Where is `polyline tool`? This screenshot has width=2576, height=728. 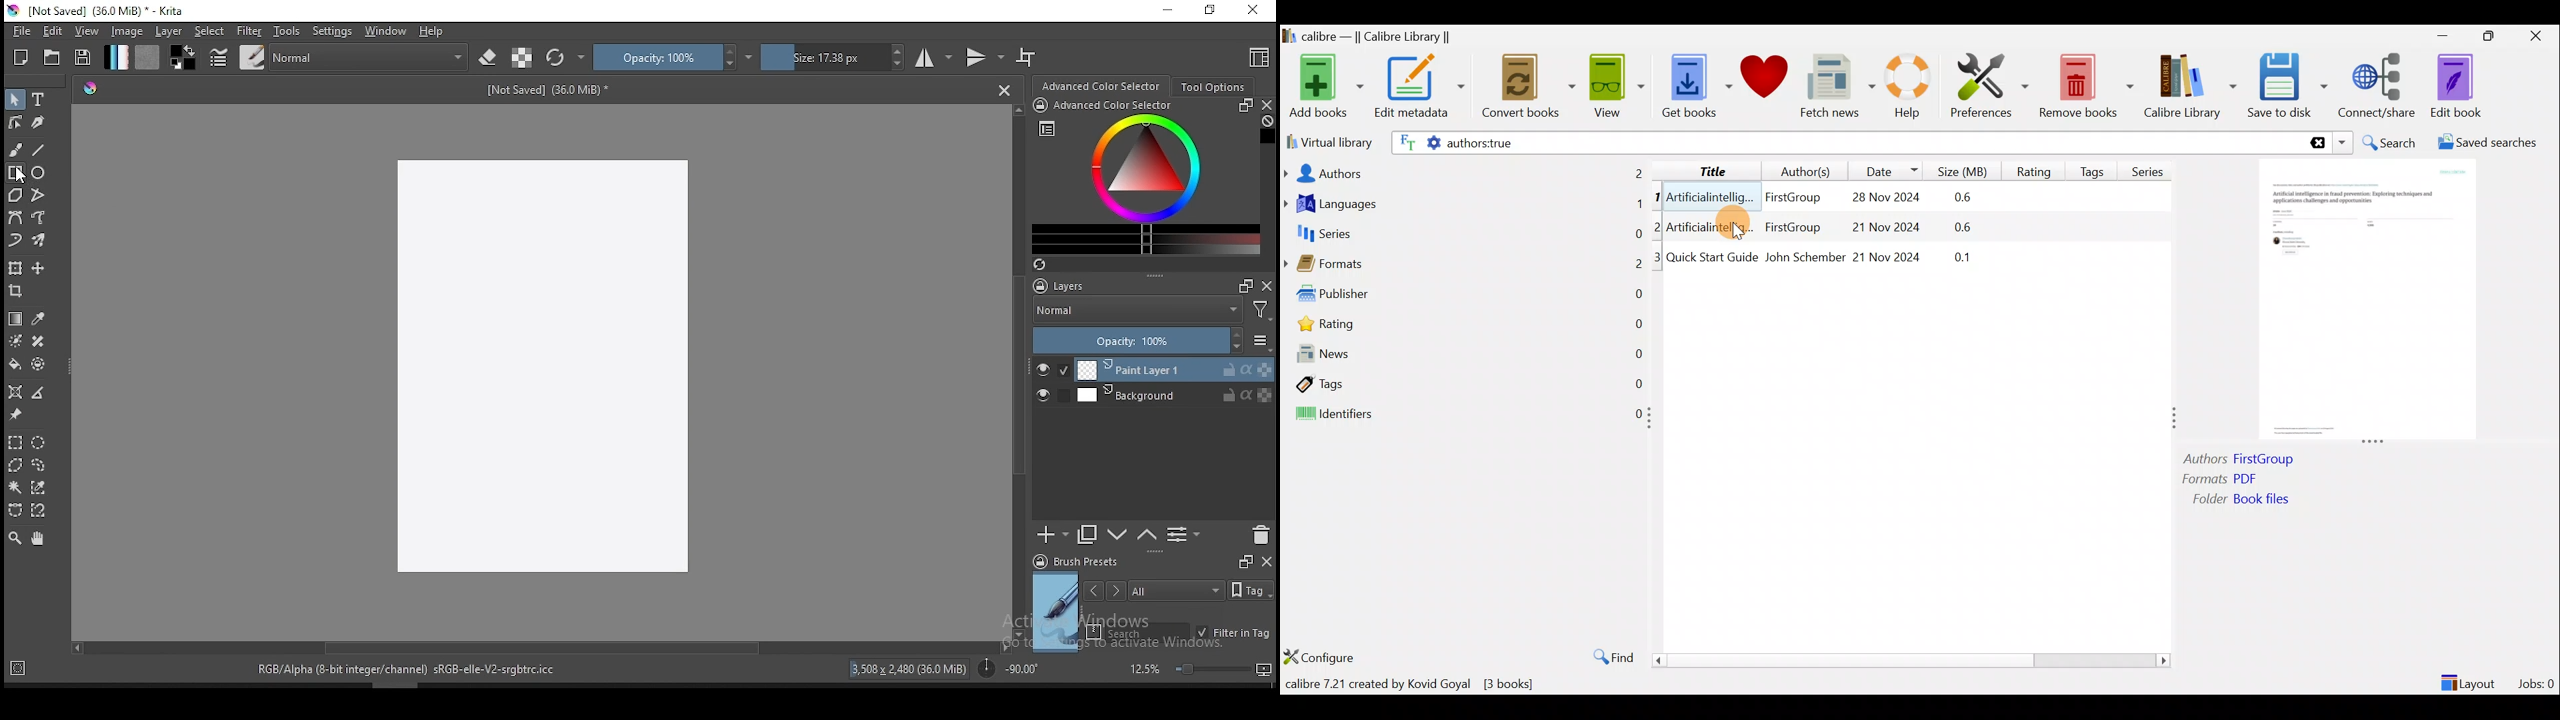
polyline tool is located at coordinates (38, 193).